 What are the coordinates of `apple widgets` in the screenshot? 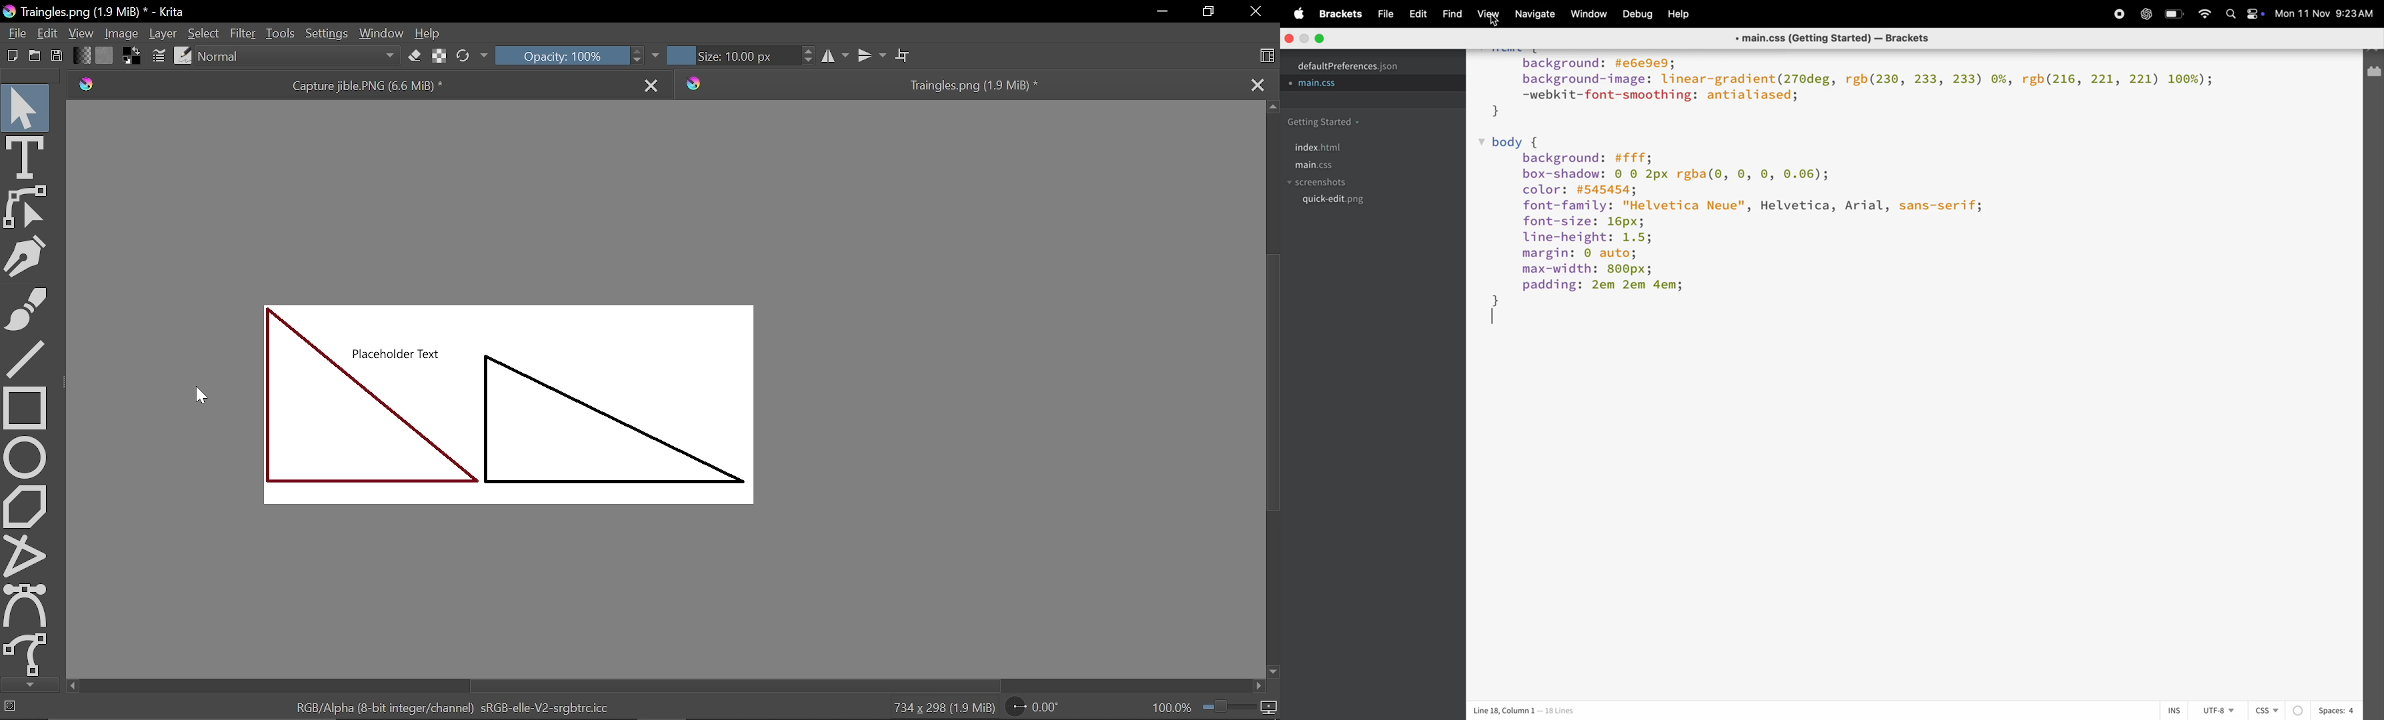 It's located at (2243, 15).